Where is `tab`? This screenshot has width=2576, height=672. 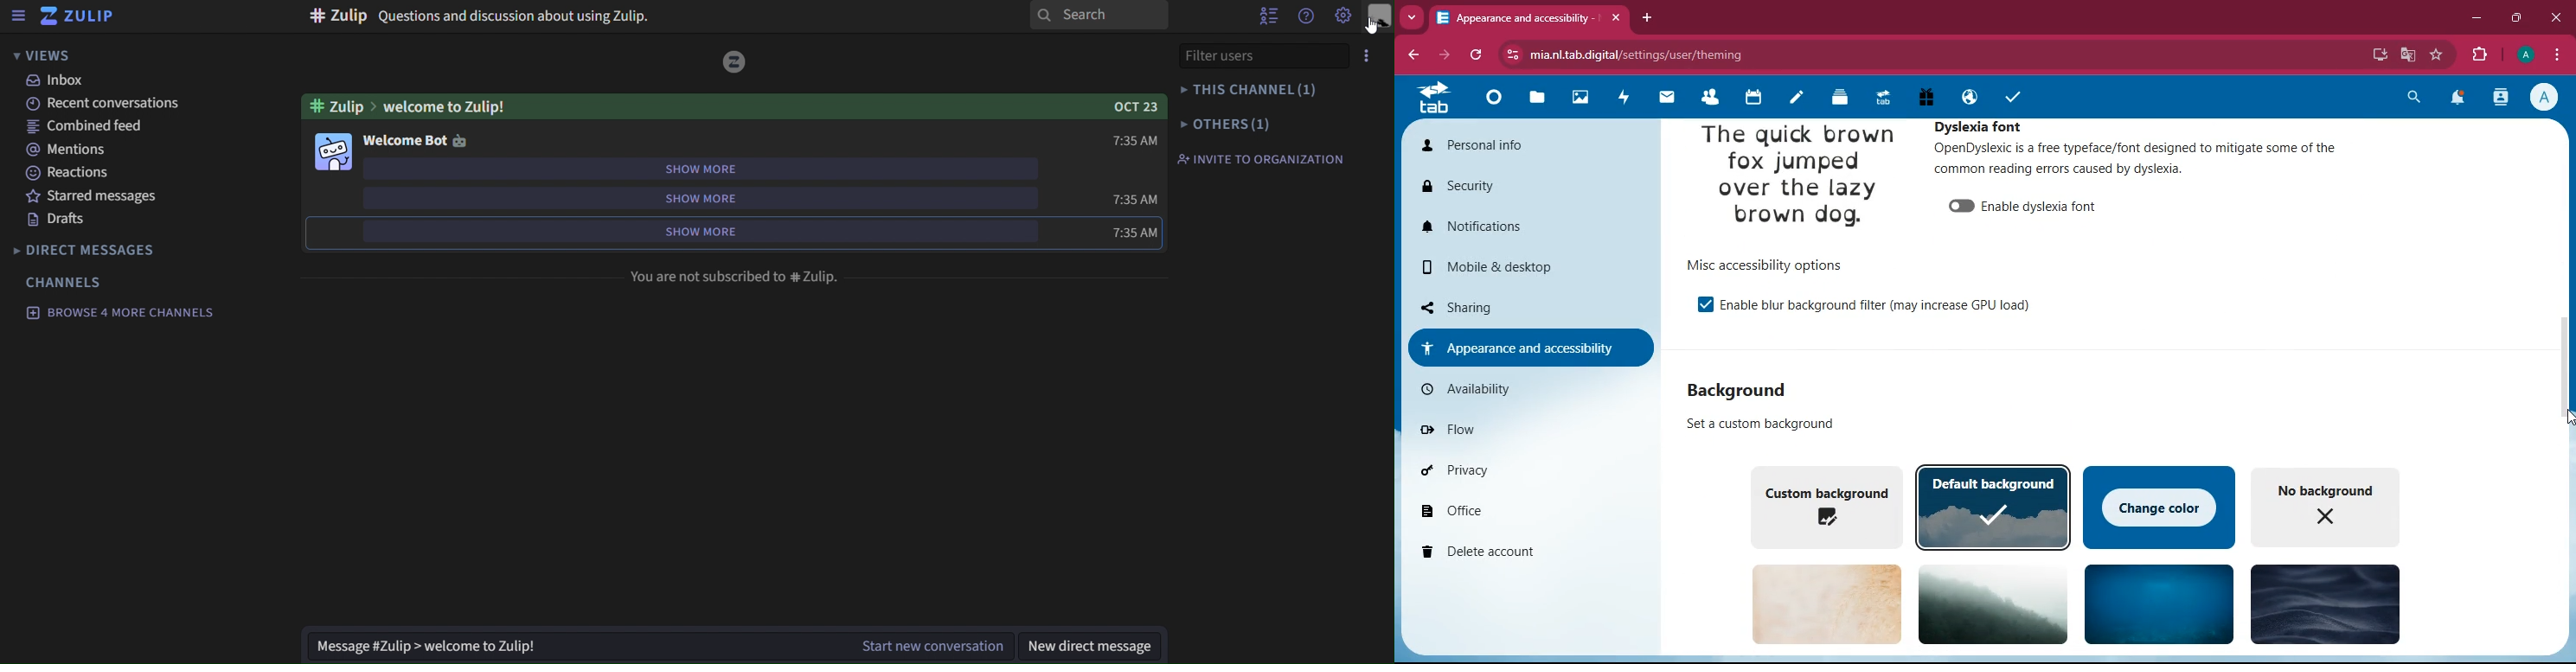
tab is located at coordinates (1881, 98).